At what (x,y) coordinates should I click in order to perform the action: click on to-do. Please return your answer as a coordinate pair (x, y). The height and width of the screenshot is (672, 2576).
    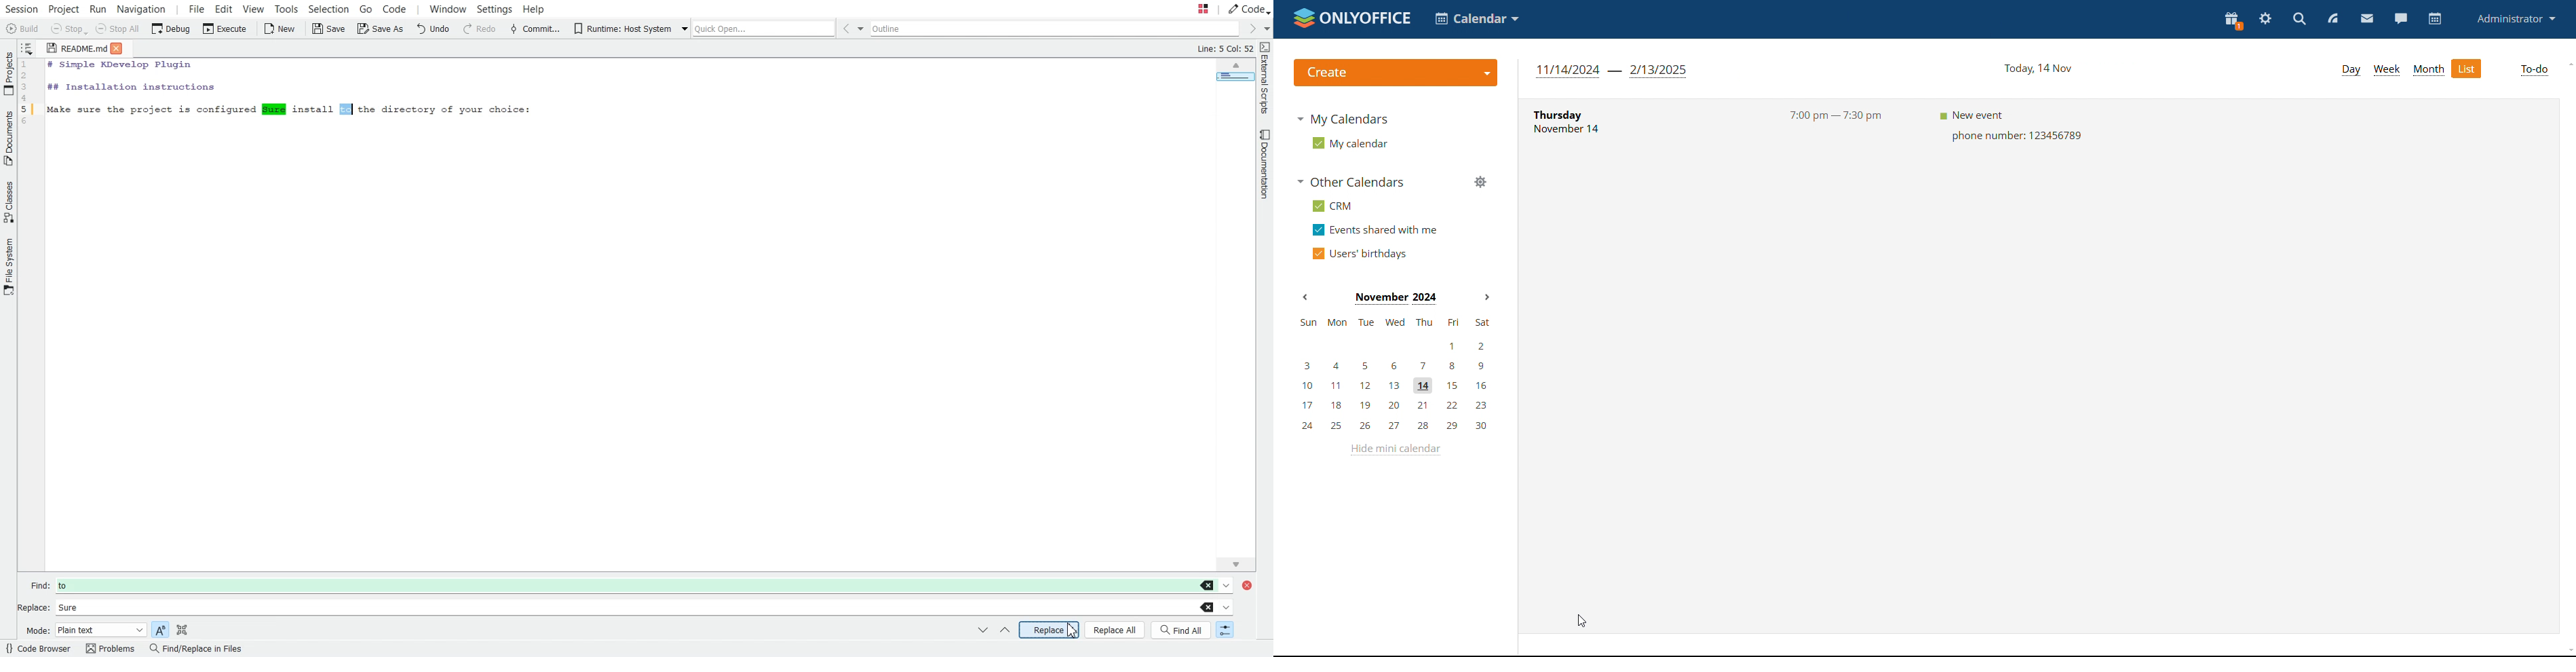
    Looking at the image, I should click on (2536, 71).